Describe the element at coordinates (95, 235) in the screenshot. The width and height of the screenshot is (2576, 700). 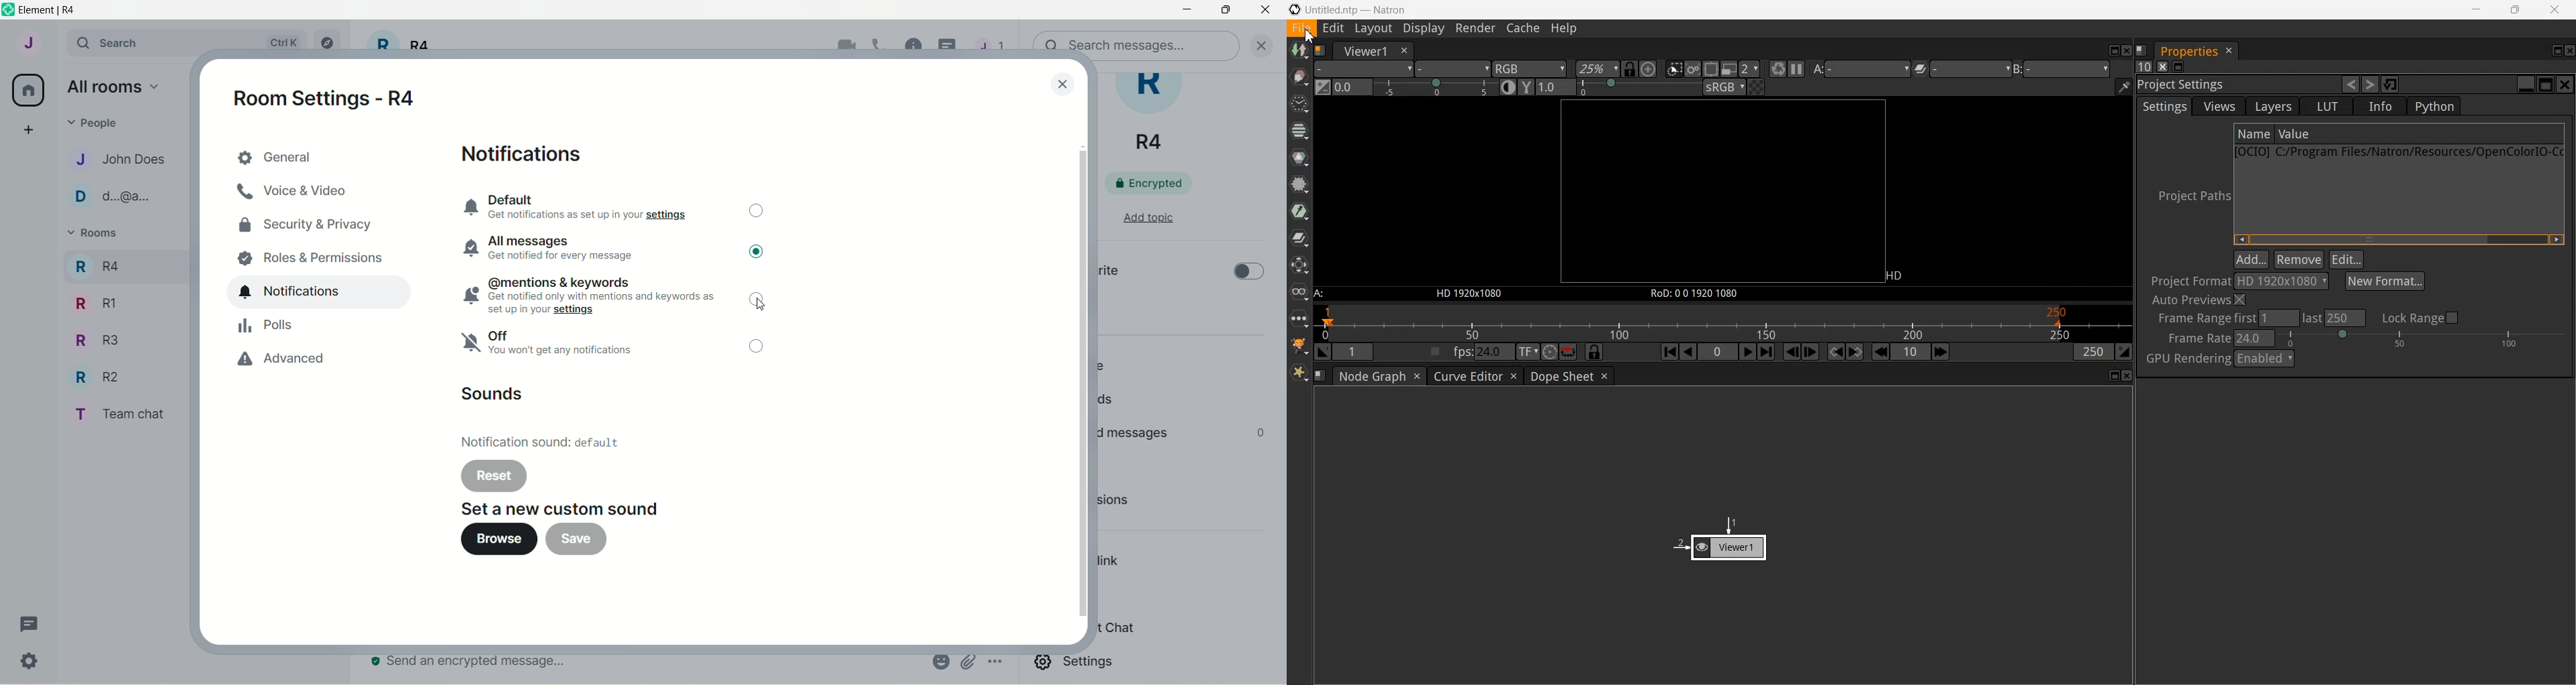
I see `rooms` at that location.